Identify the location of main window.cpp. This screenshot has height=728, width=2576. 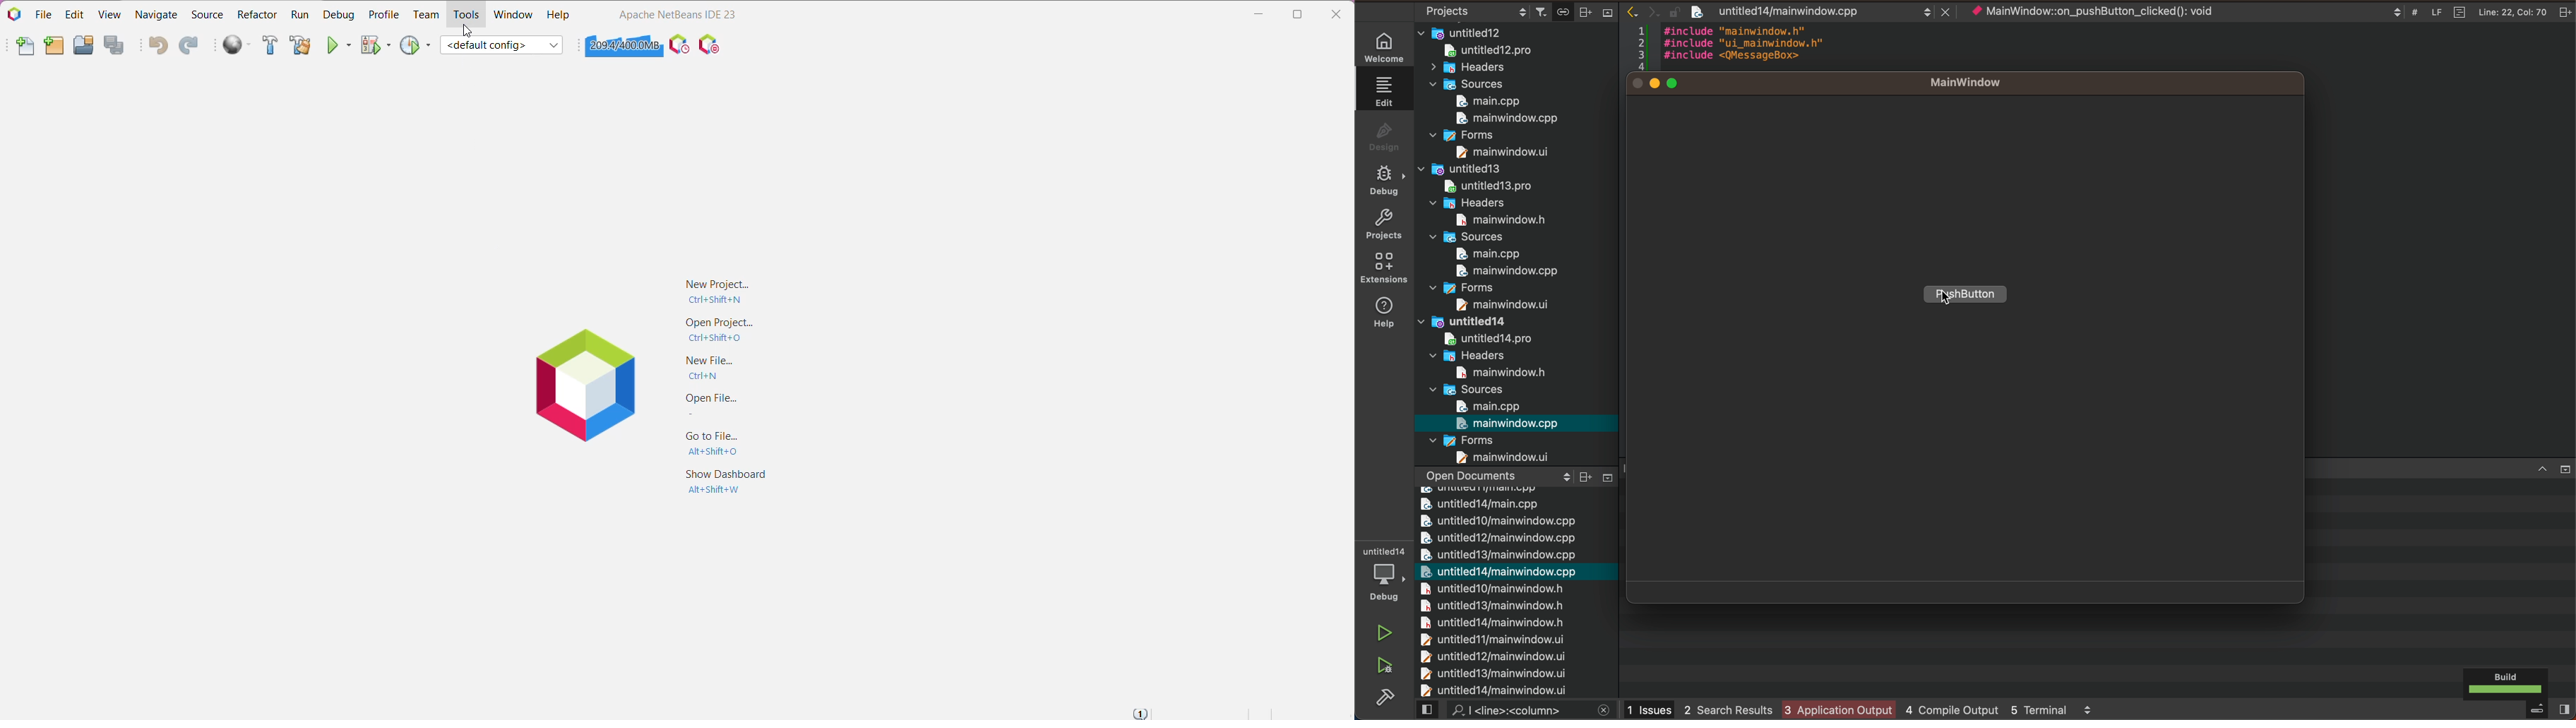
(1509, 423).